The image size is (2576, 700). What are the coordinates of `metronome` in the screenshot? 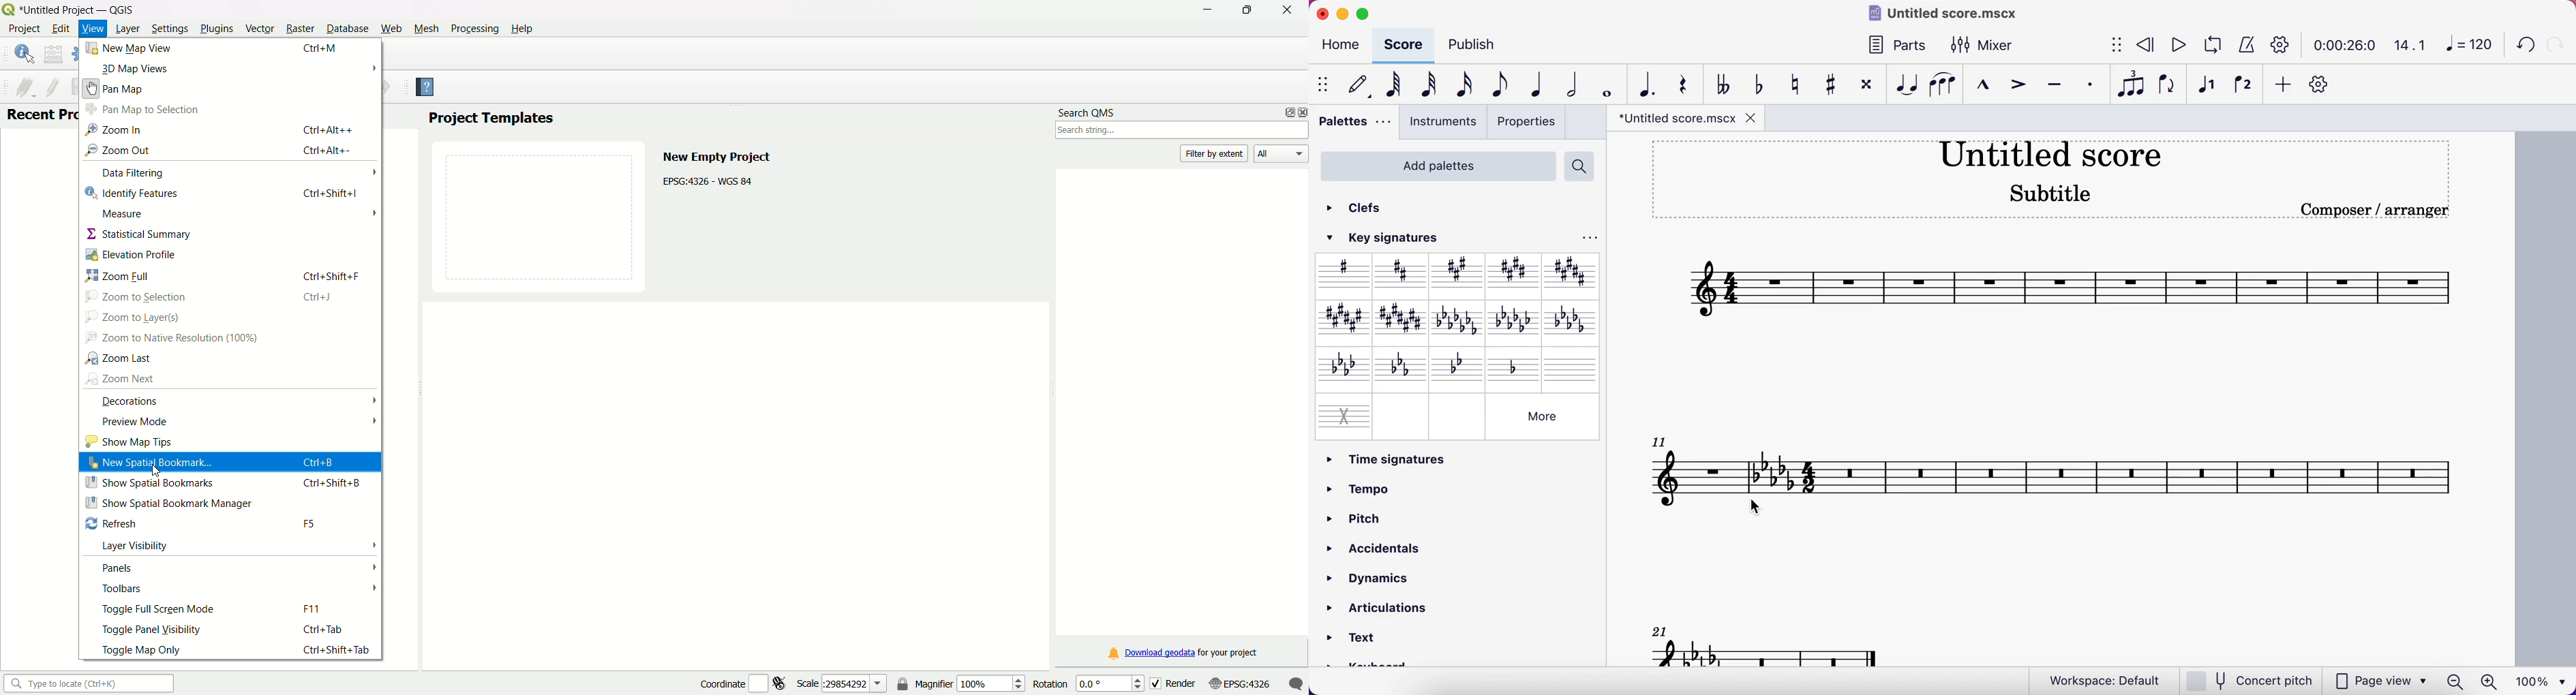 It's located at (2245, 45).